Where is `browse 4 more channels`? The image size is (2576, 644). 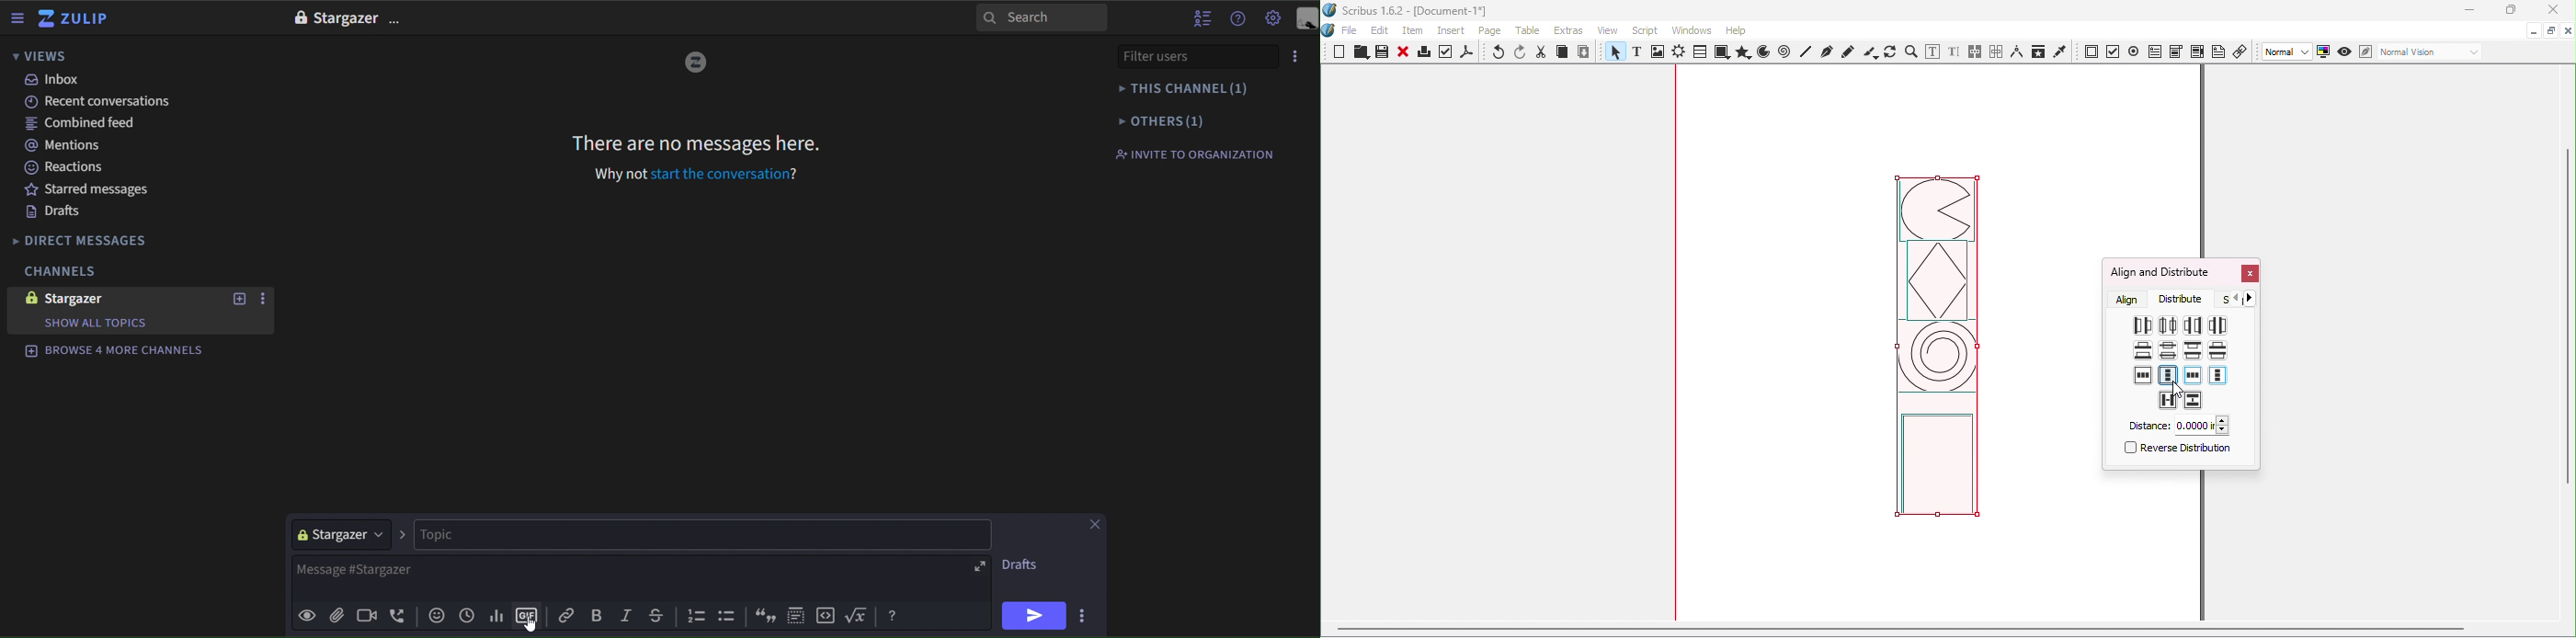
browse 4 more channels is located at coordinates (114, 349).